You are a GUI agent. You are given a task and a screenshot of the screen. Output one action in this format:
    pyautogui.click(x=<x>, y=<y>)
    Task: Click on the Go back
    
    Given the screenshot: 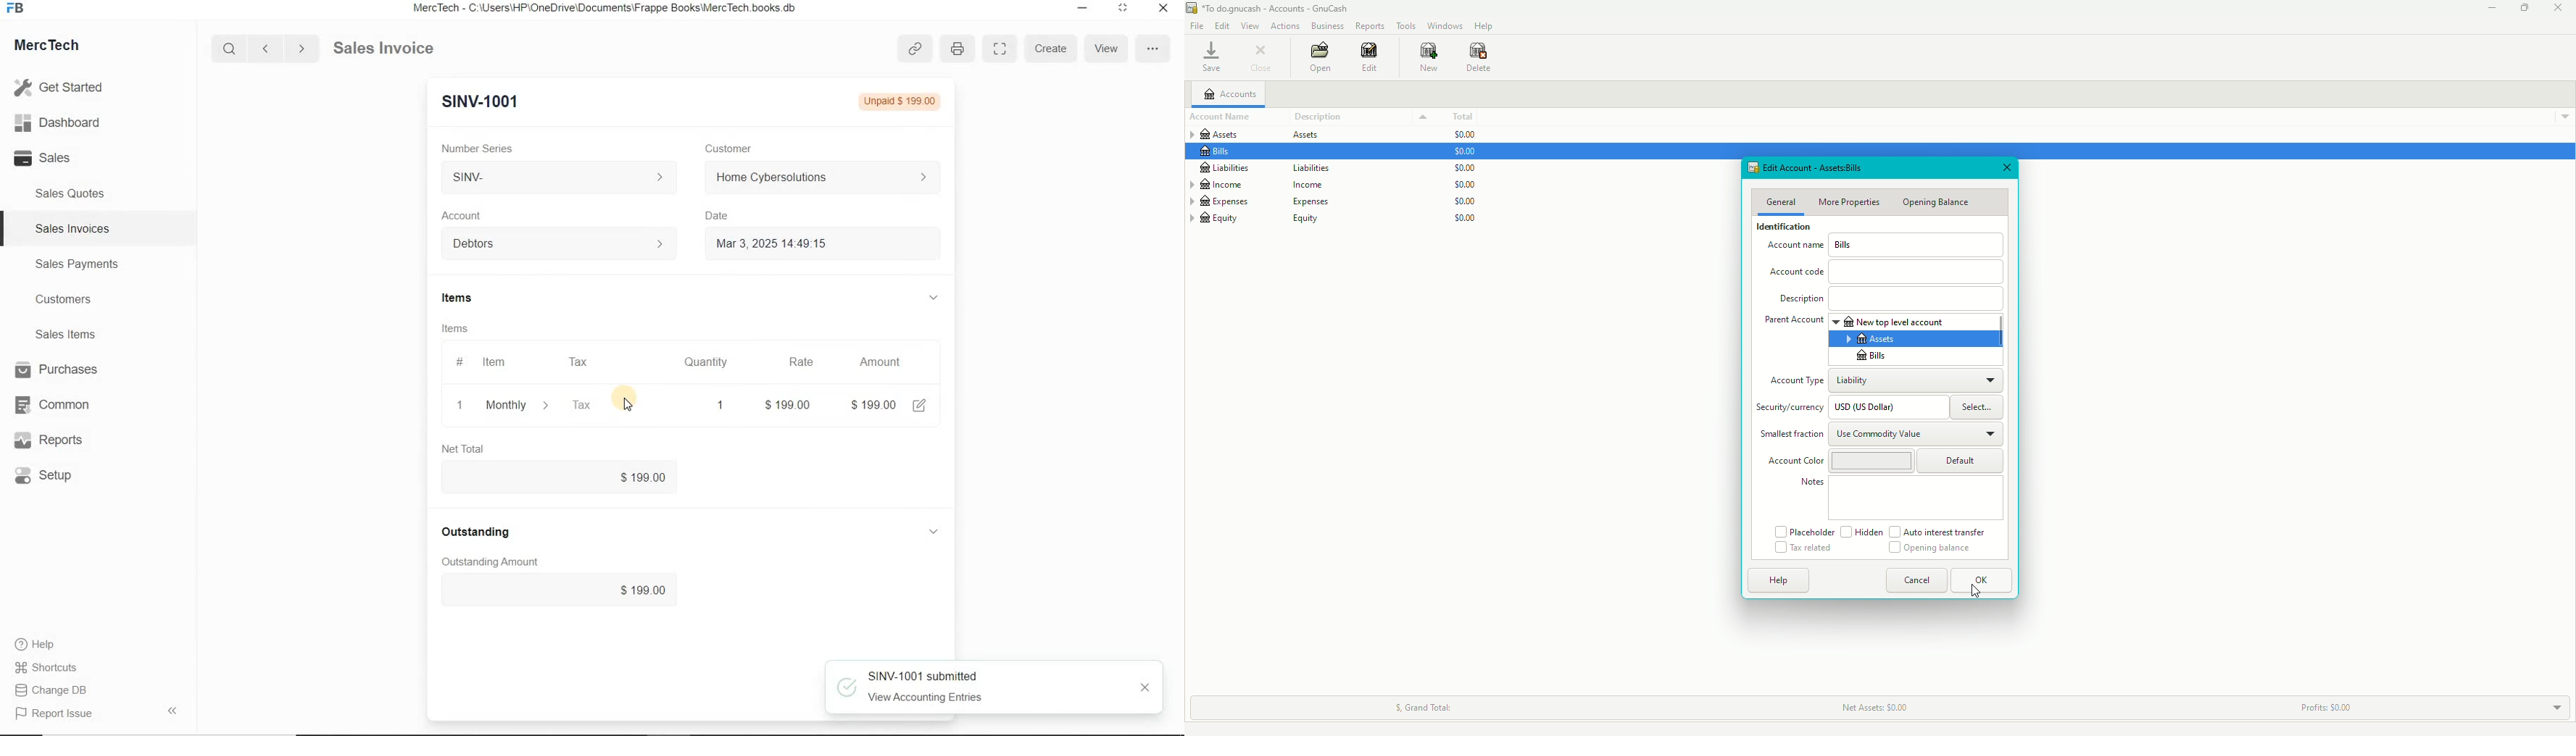 What is the action you would take?
    pyautogui.click(x=267, y=49)
    